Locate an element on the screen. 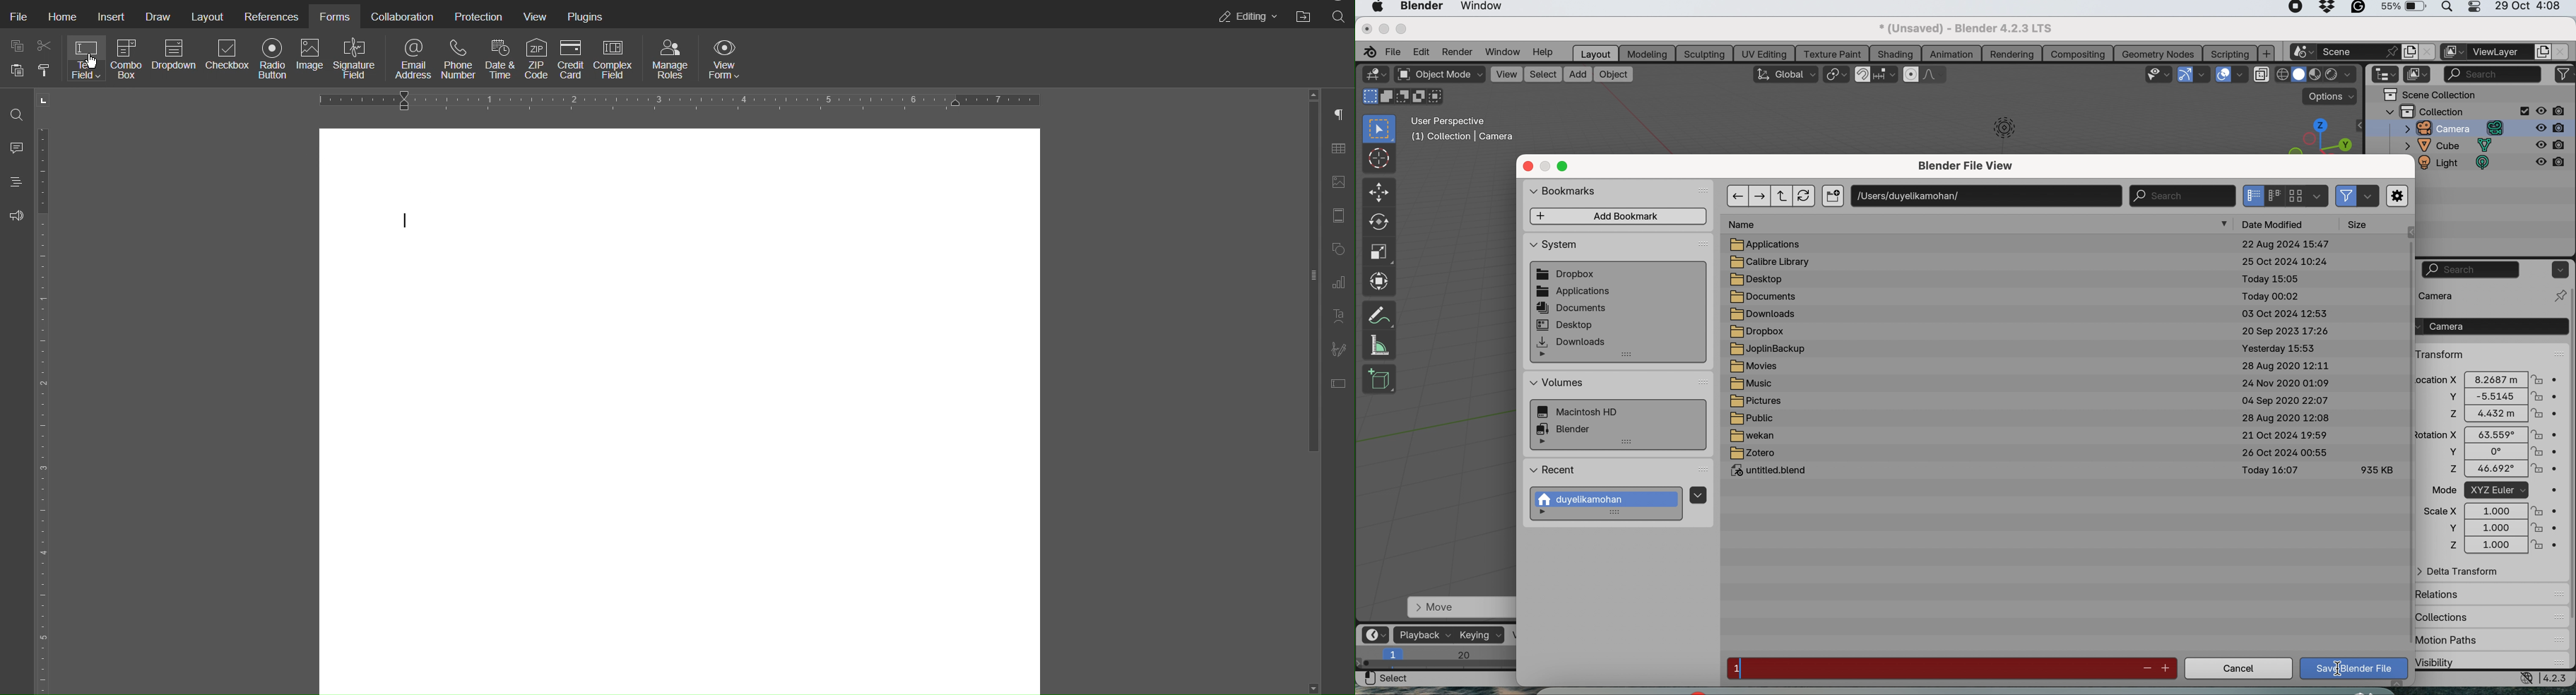 The width and height of the screenshot is (2576, 700). move is located at coordinates (1379, 193).